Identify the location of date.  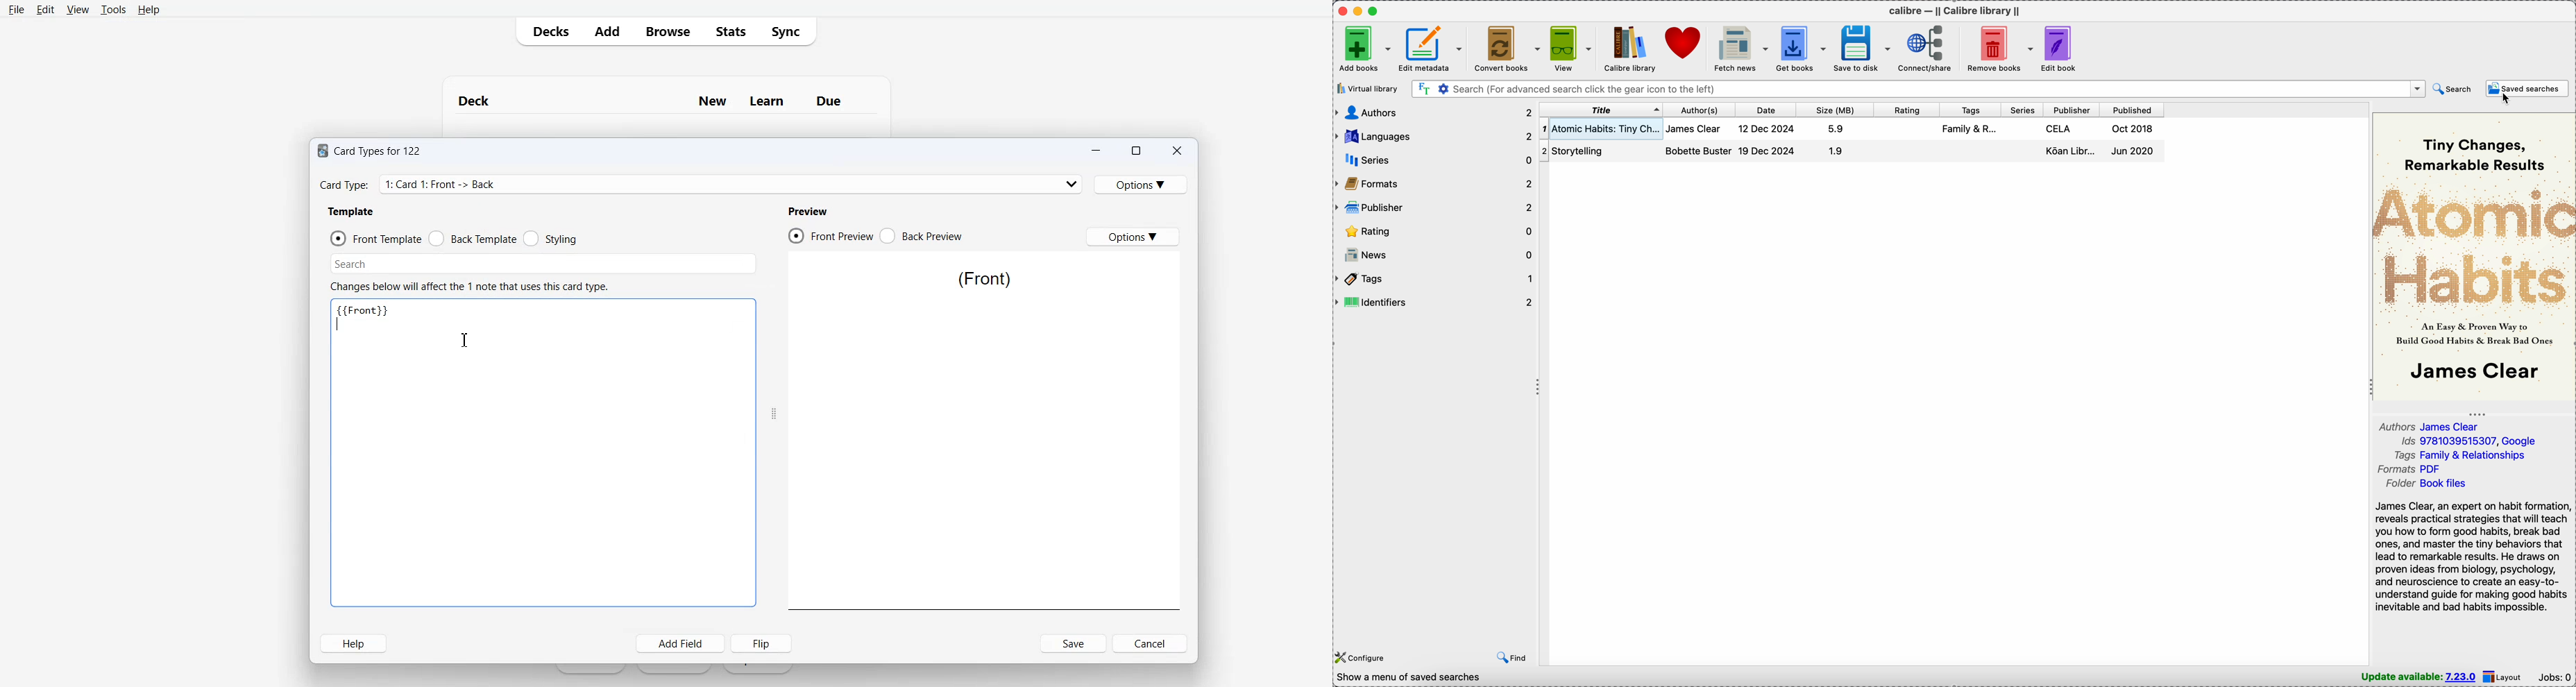
(1769, 140).